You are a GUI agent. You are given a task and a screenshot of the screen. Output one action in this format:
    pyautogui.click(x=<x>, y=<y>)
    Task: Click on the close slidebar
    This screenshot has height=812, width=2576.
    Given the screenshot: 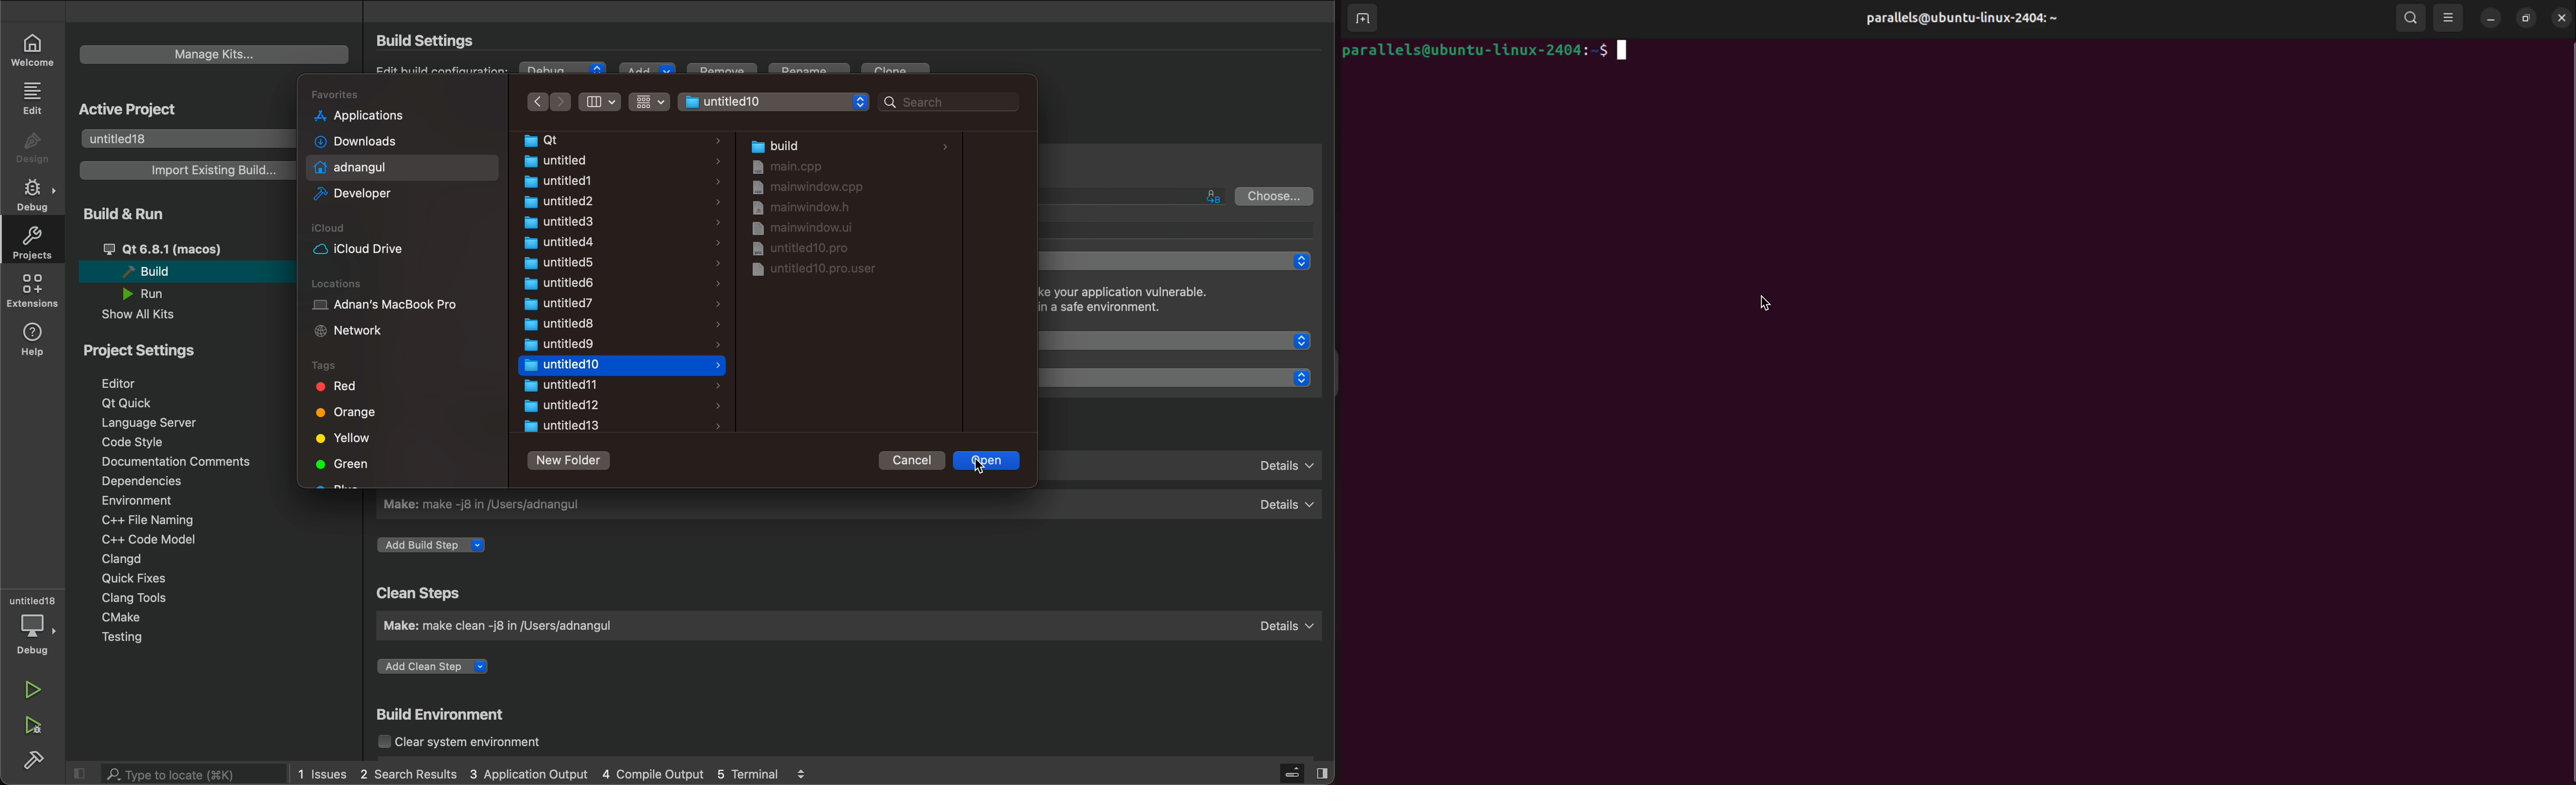 What is the action you would take?
    pyautogui.click(x=1303, y=772)
    